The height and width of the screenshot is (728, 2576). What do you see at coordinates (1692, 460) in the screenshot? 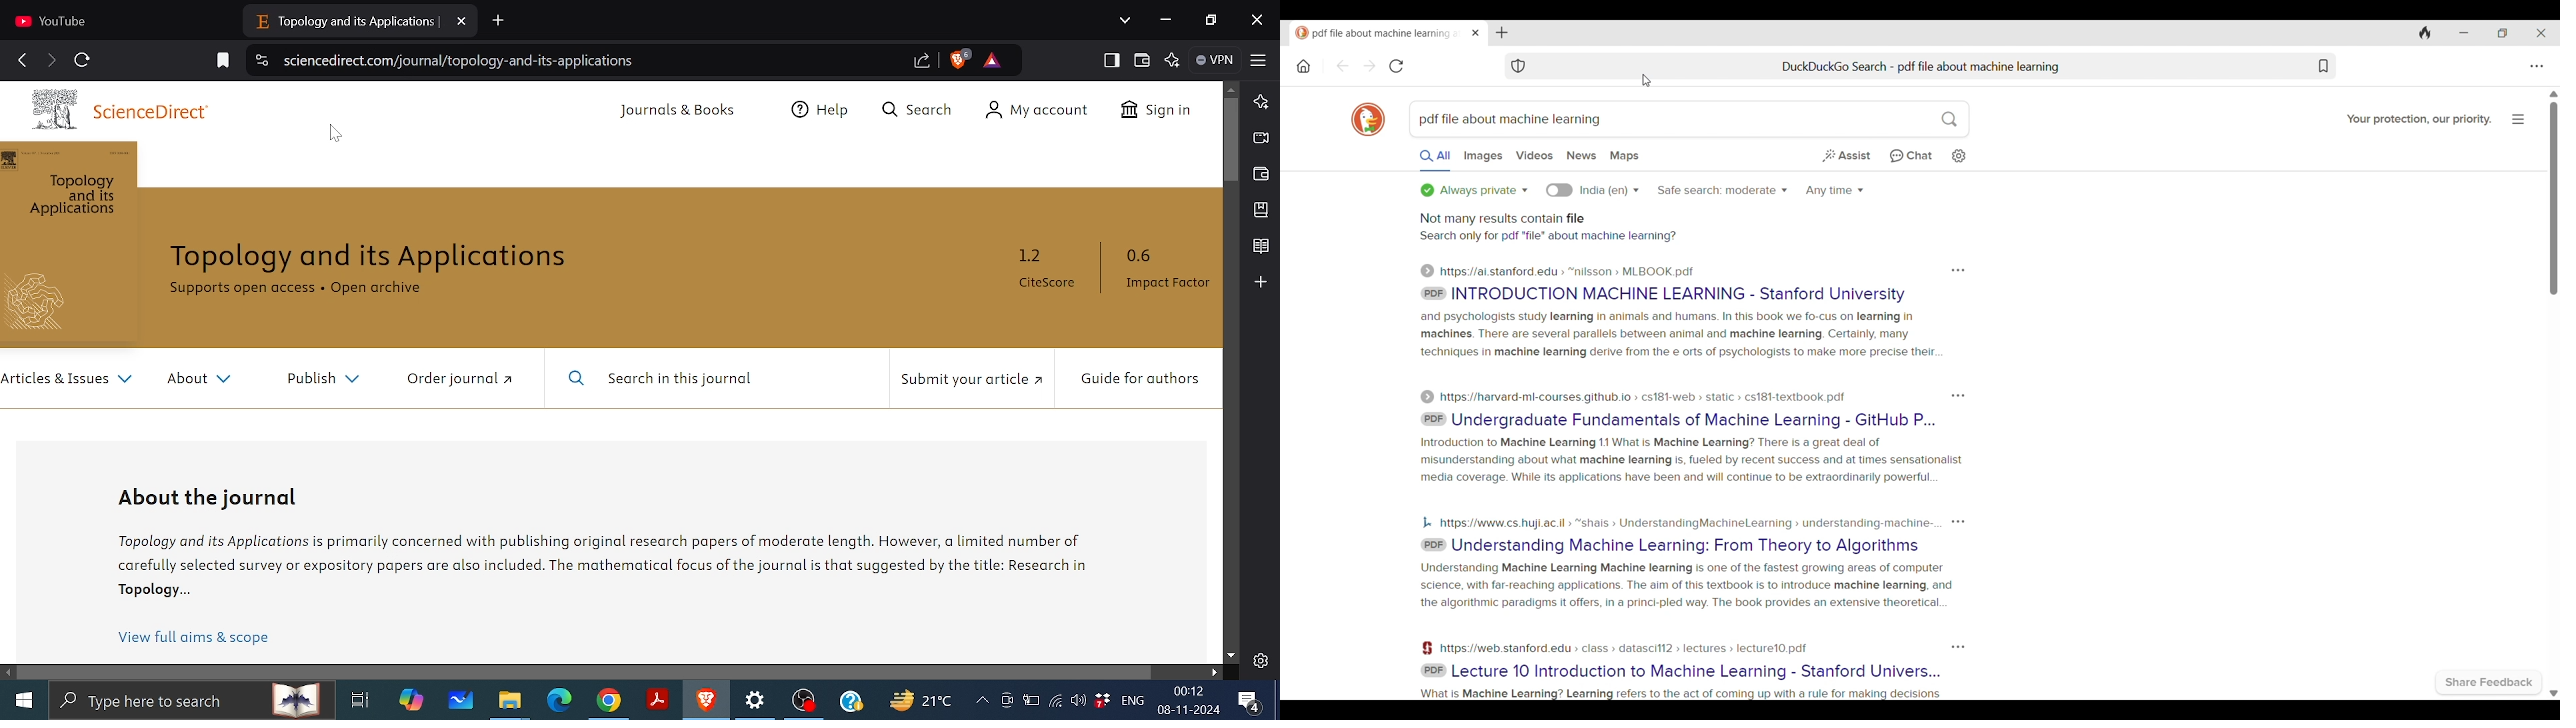
I see `Introduction to Machine Learning 11 What is Machine Learning? There is a great deal of
misunderstanding about what machine learning is, fueled by recent success and at times sensationalist
media coverage. While its applications have been and will continue to be extraordinarily powerful` at bounding box center [1692, 460].